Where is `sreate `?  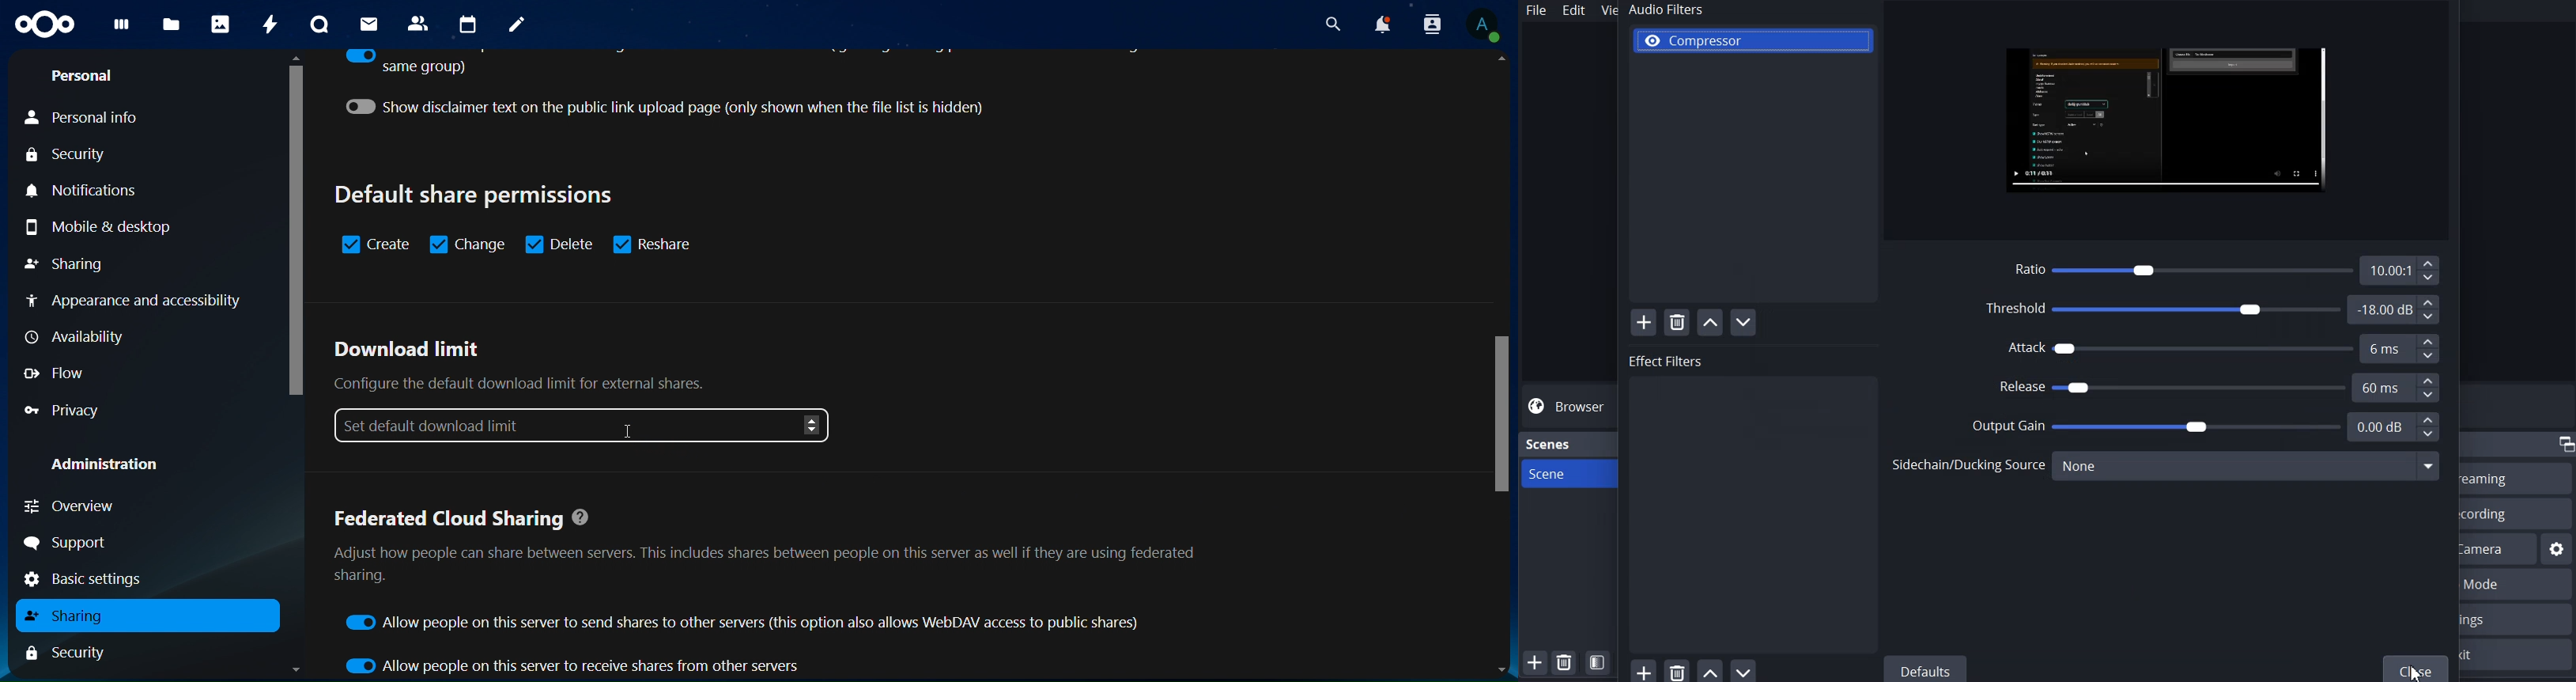 sreate  is located at coordinates (376, 244).